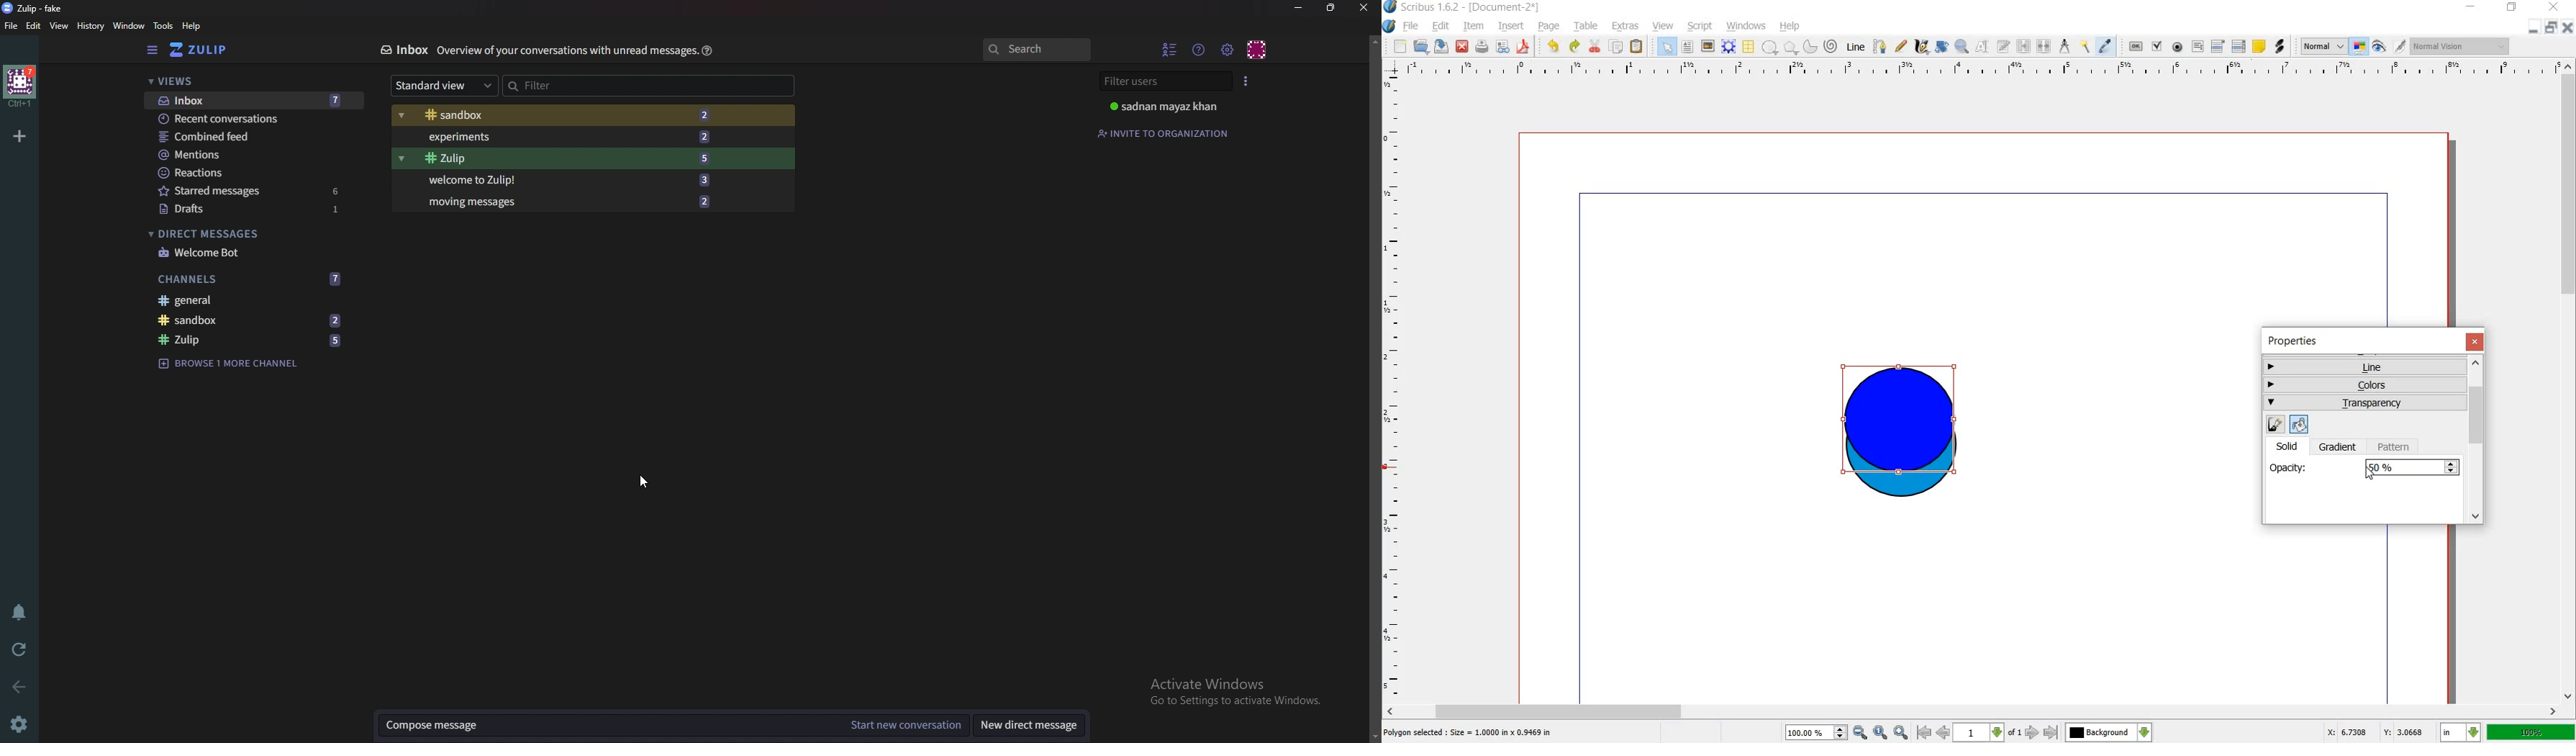 Image resolution: width=2576 pixels, height=756 pixels. Describe the element at coordinates (2461, 47) in the screenshot. I see `normal vision` at that location.